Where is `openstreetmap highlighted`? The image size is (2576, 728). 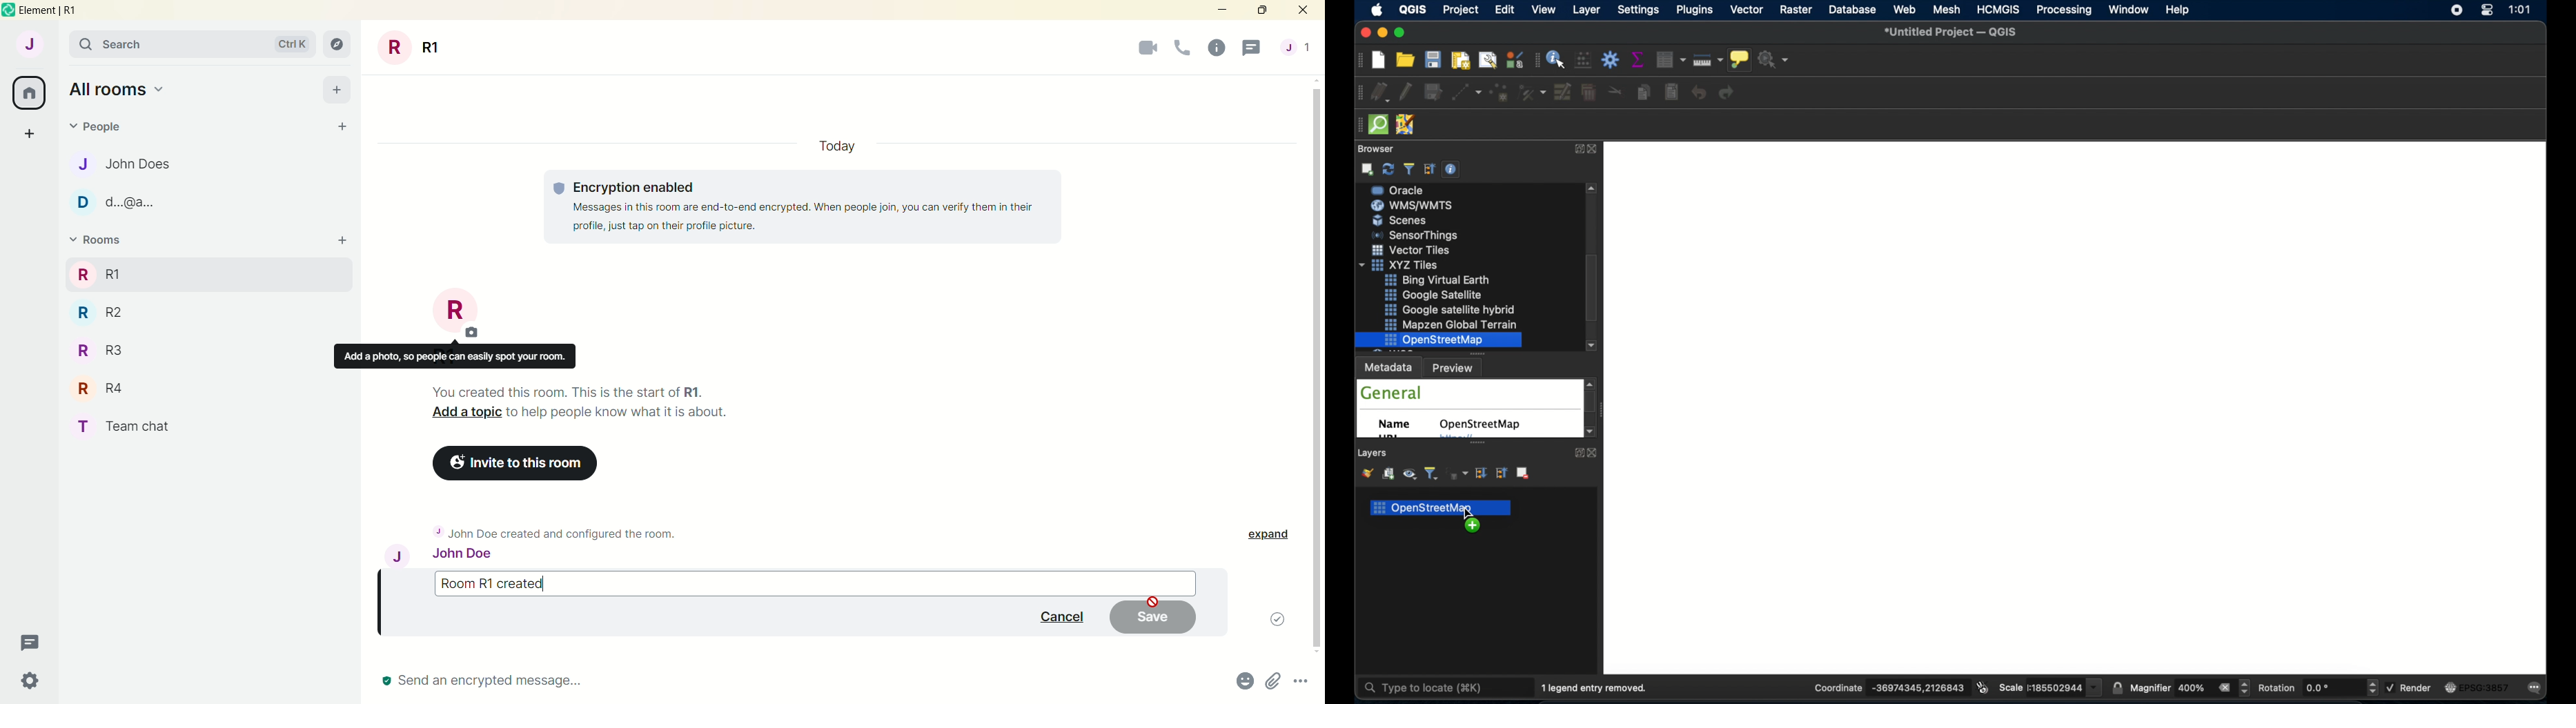
openstreetmap highlighted is located at coordinates (1438, 340).